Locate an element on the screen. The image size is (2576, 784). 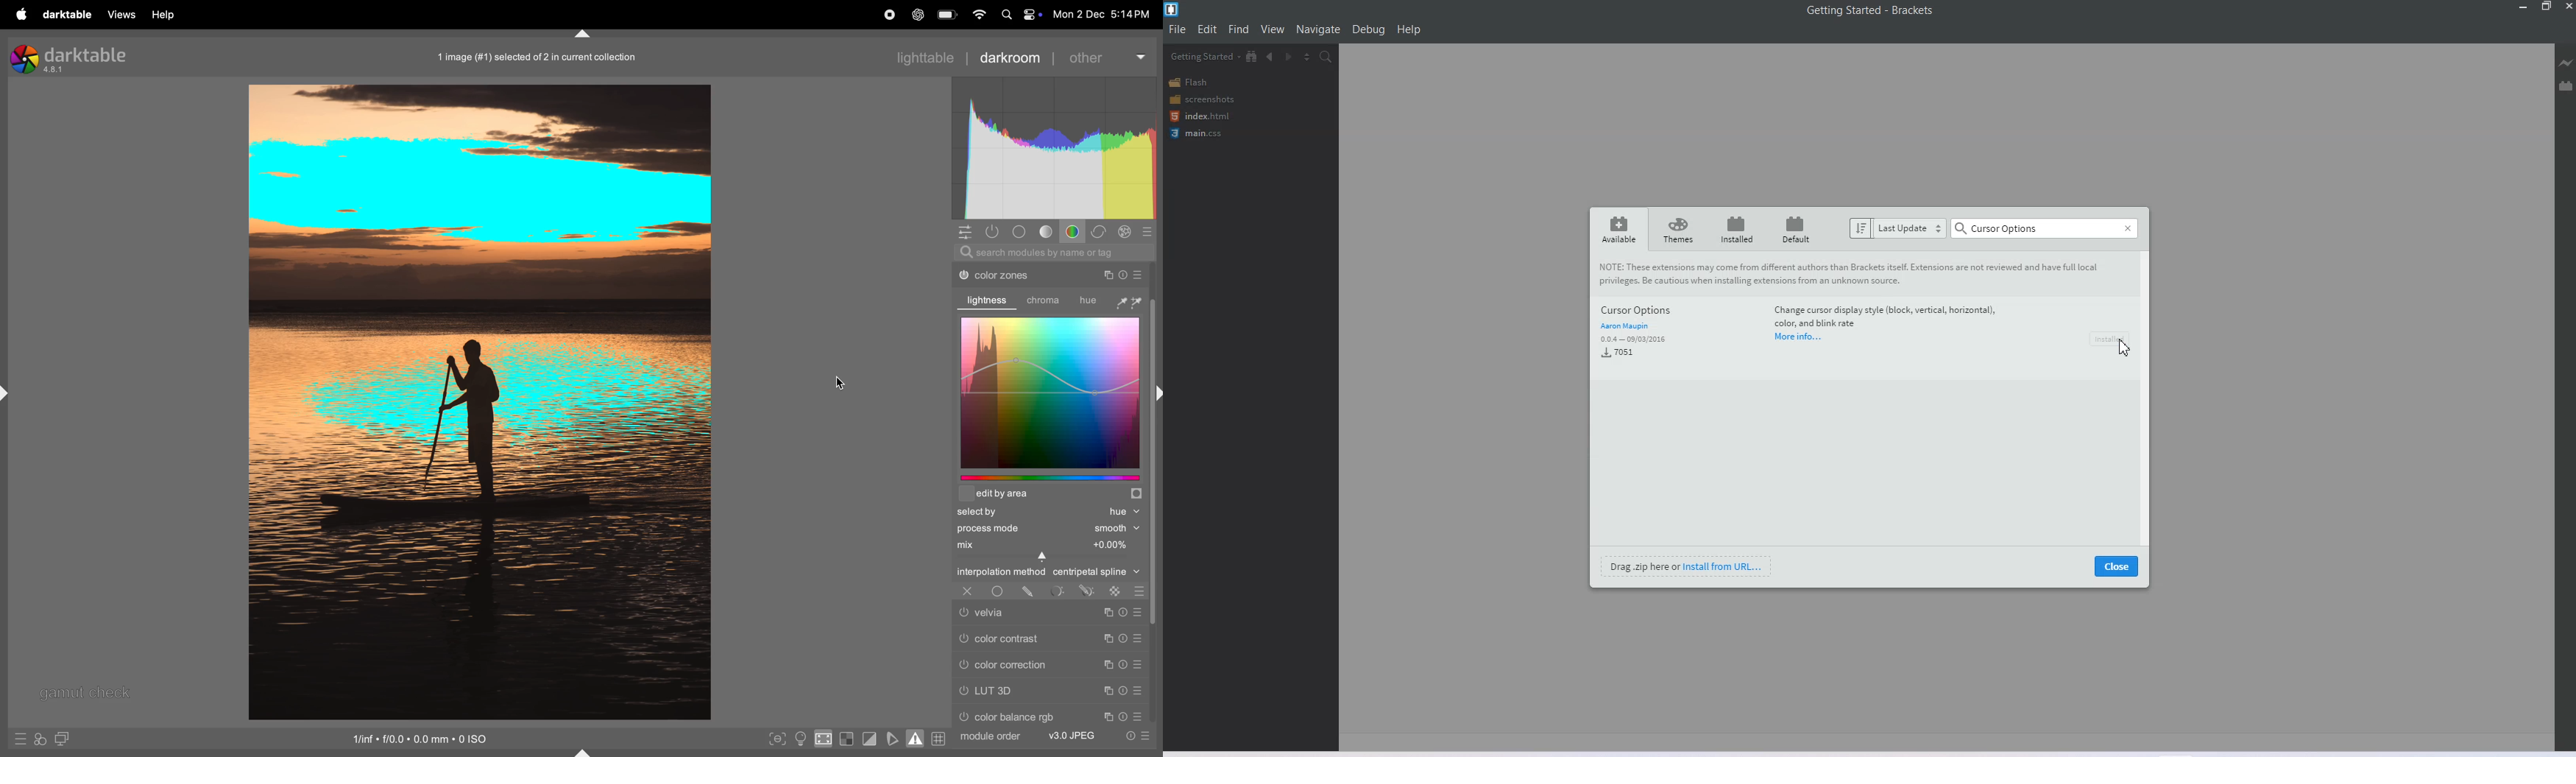
Getting Started is located at coordinates (1205, 56).